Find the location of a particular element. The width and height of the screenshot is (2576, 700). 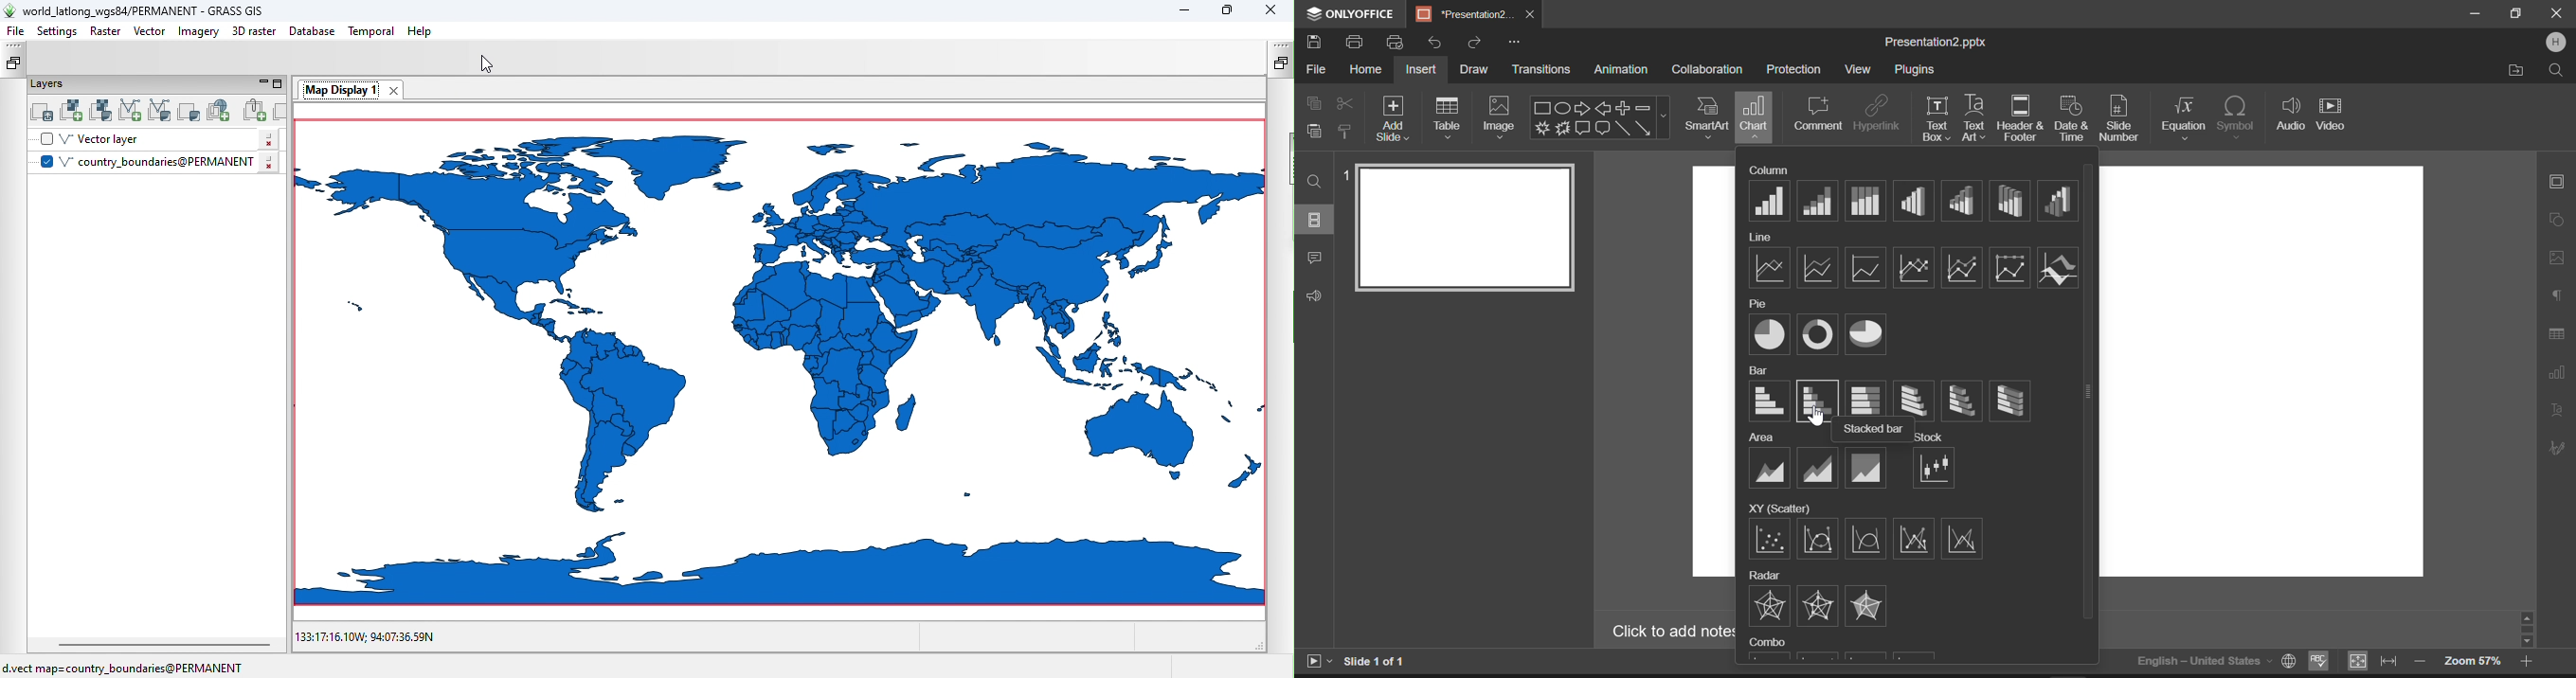

Clustered Column is located at coordinates (1768, 201).